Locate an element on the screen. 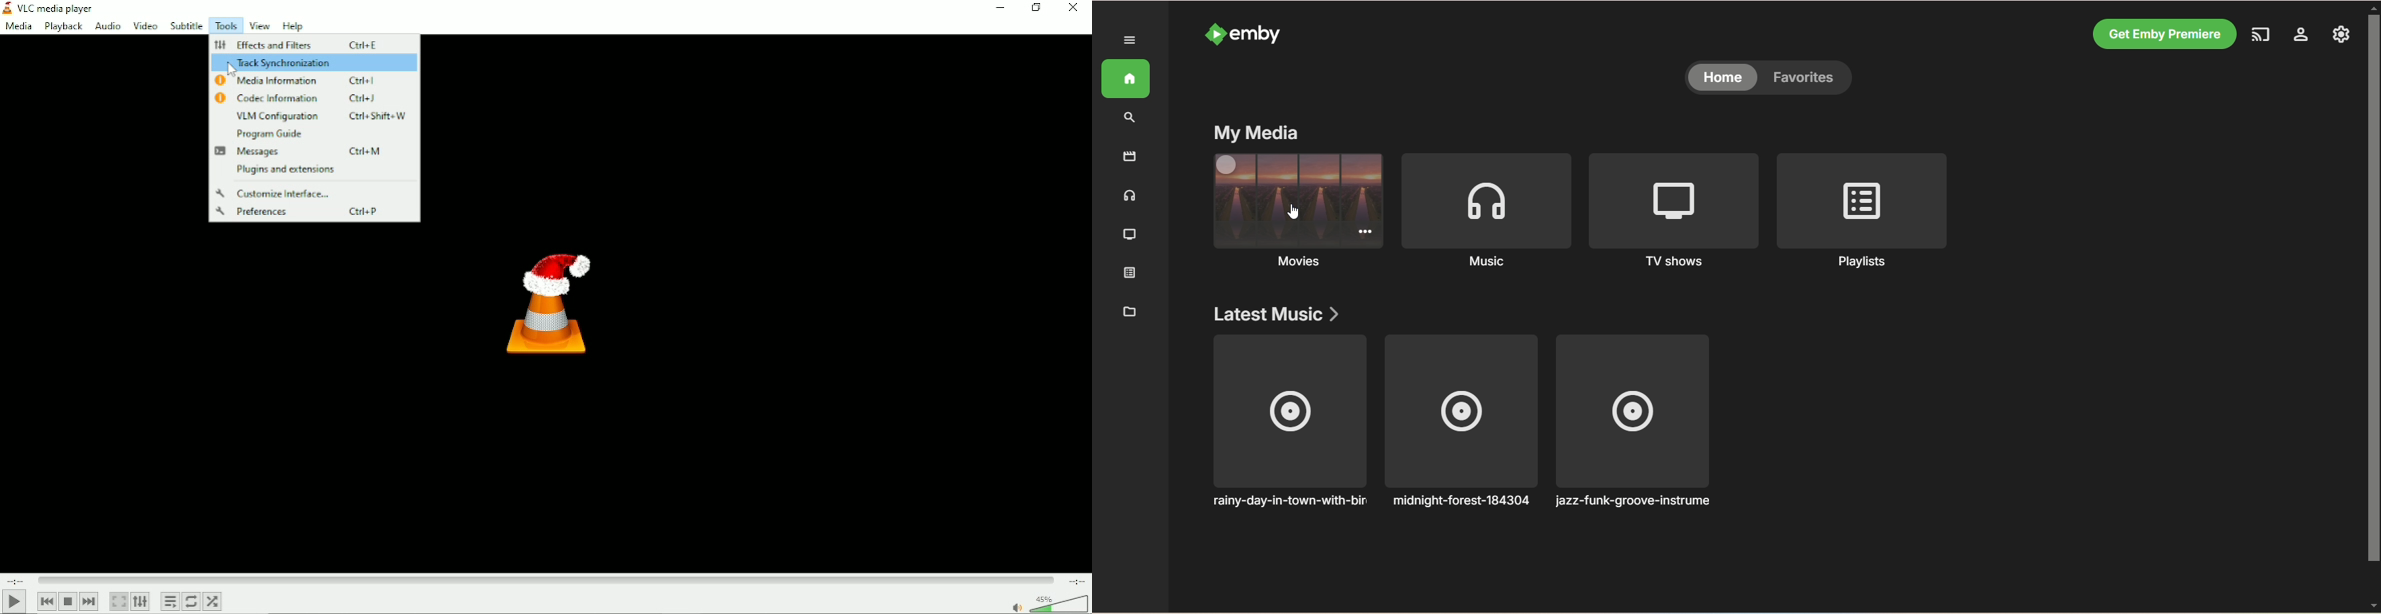  play is located at coordinates (14, 602).